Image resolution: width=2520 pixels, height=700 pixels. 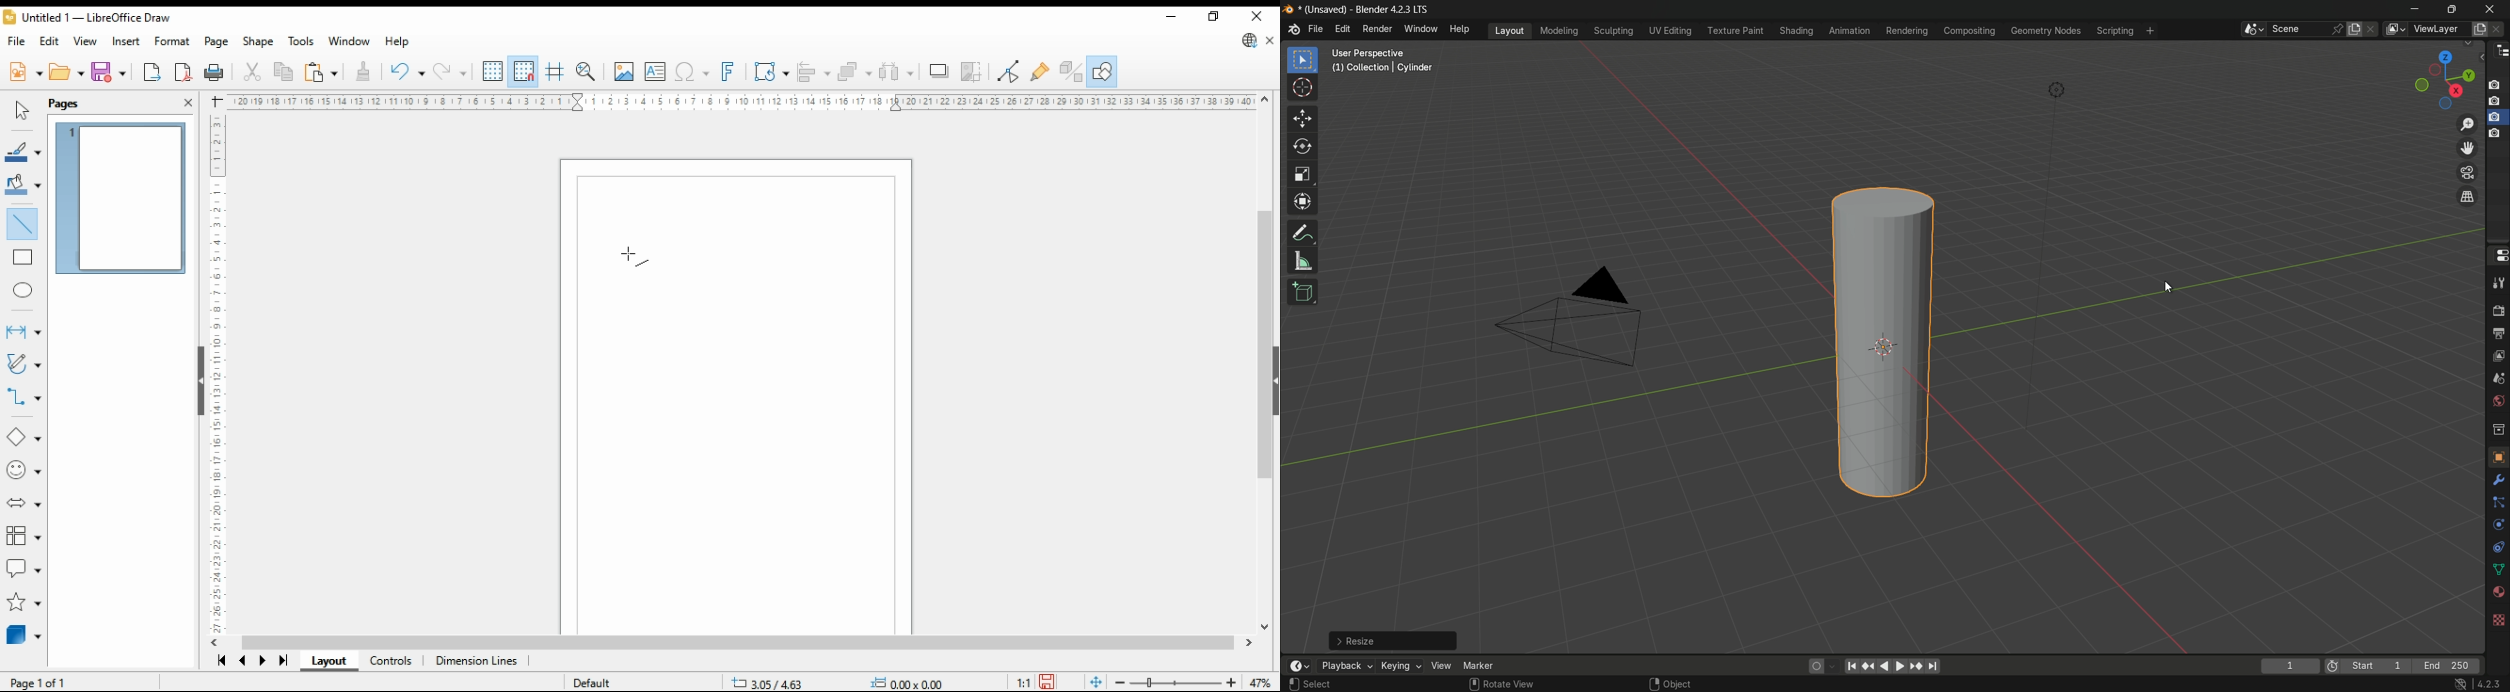 I want to click on fill color, so click(x=22, y=183).